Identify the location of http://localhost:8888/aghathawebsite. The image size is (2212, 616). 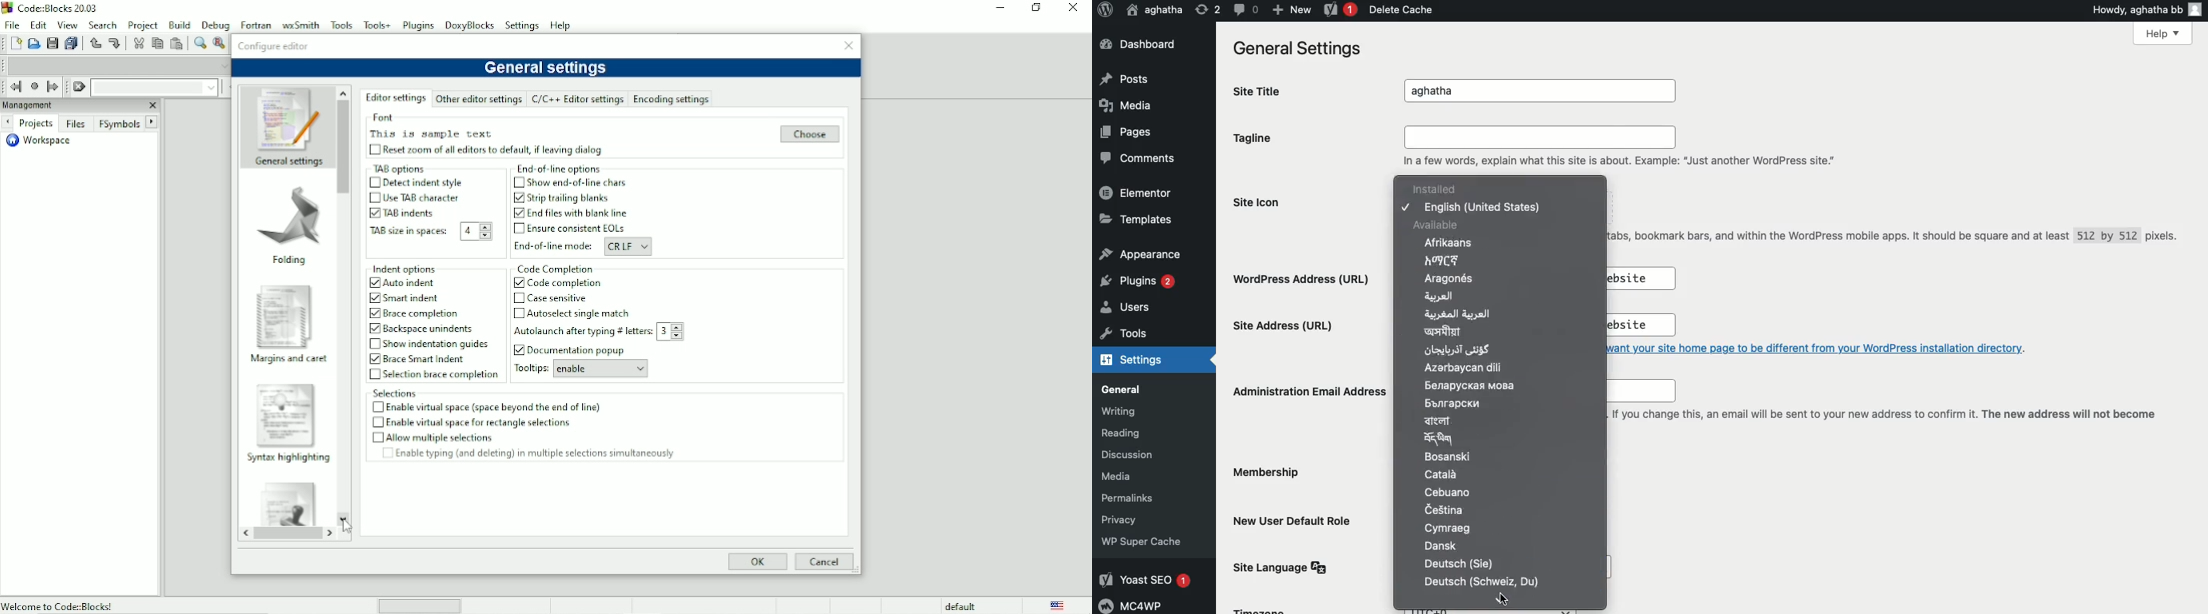
(1631, 326).